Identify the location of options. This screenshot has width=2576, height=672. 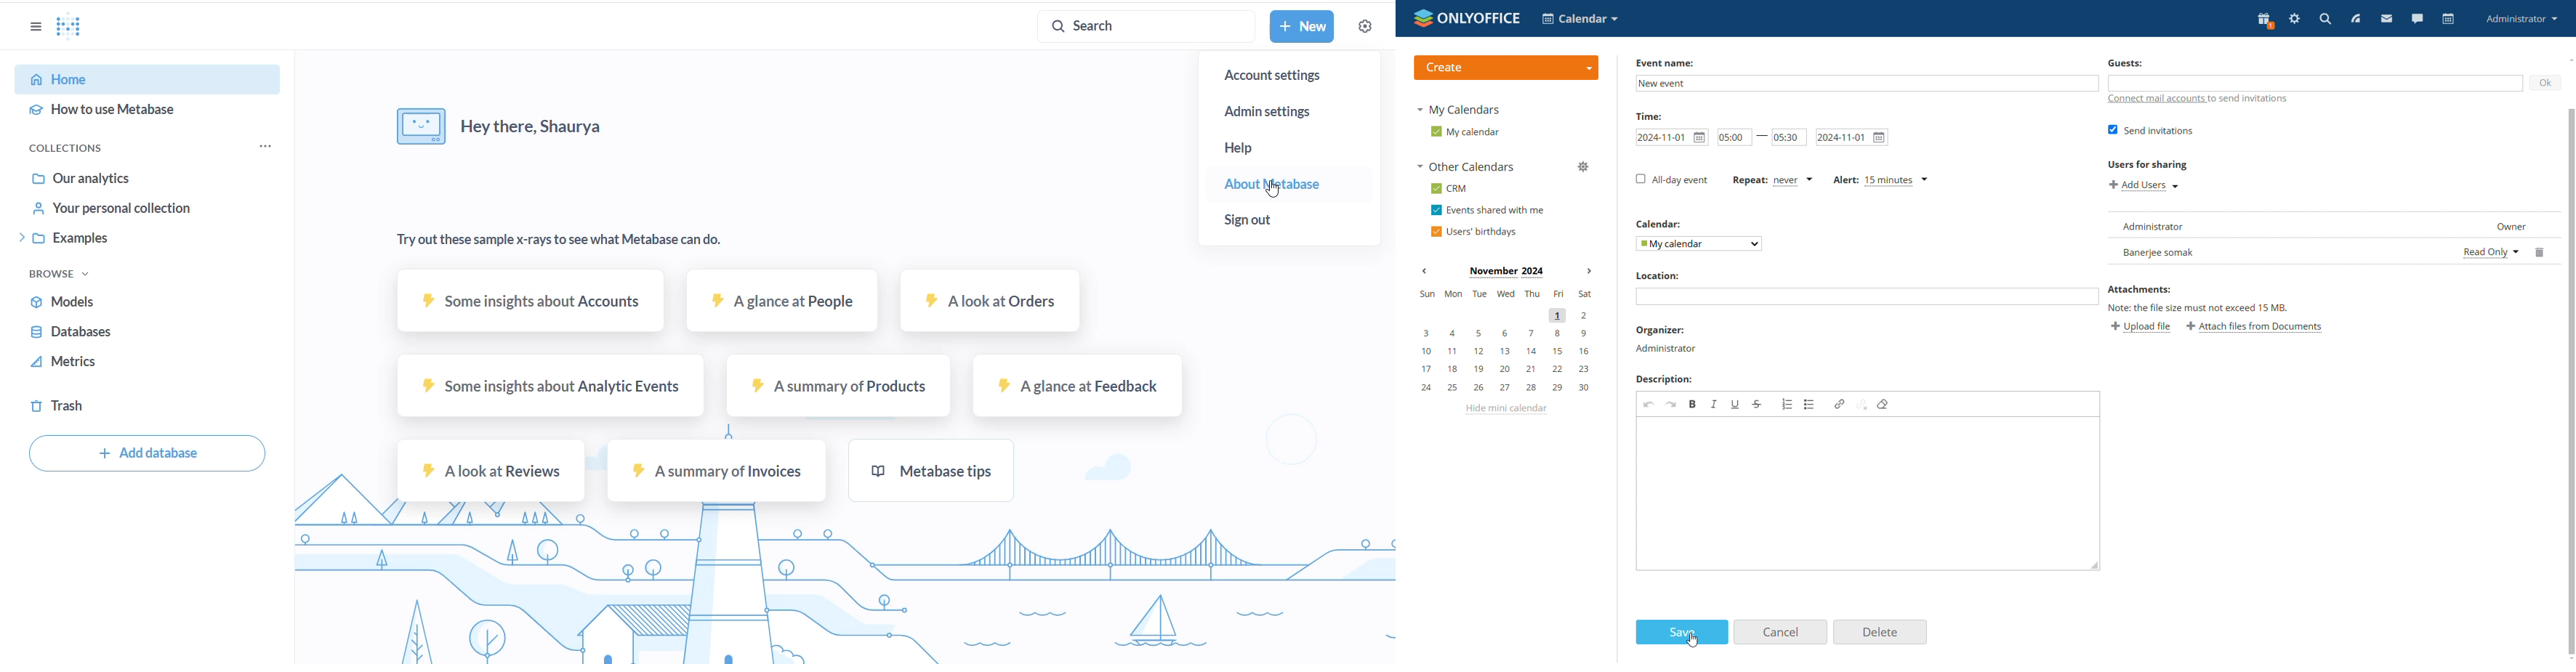
(34, 27).